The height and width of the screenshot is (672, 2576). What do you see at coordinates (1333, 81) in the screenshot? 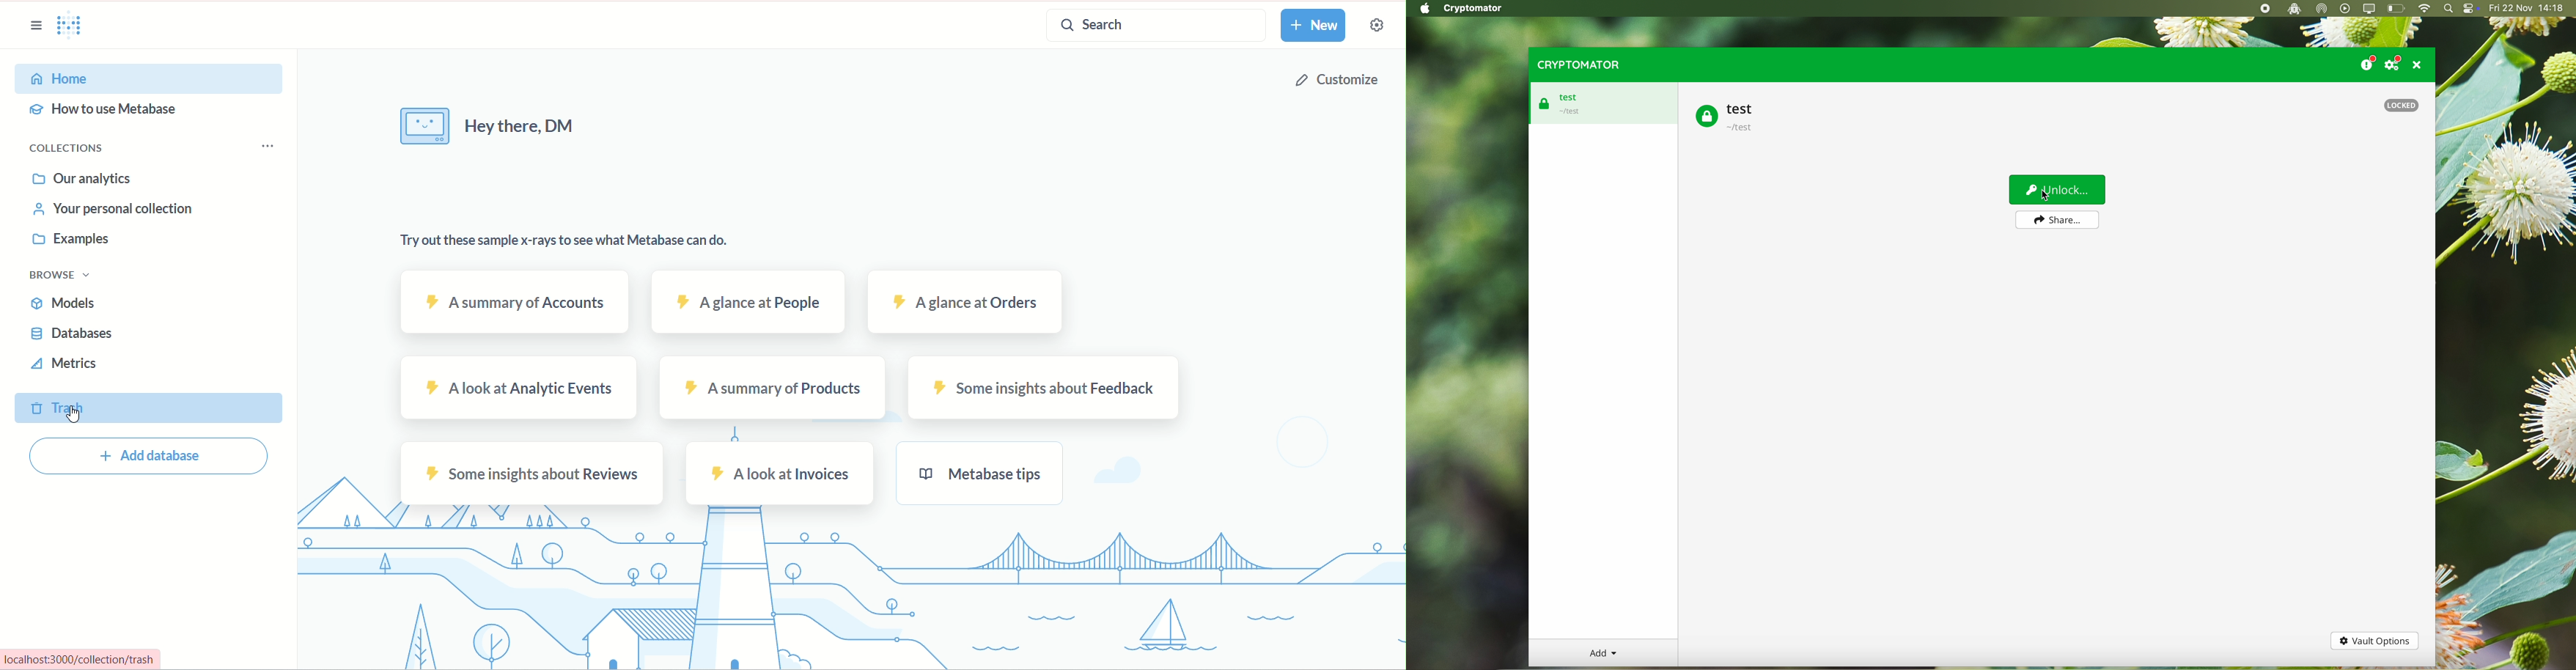
I see `customize` at bounding box center [1333, 81].